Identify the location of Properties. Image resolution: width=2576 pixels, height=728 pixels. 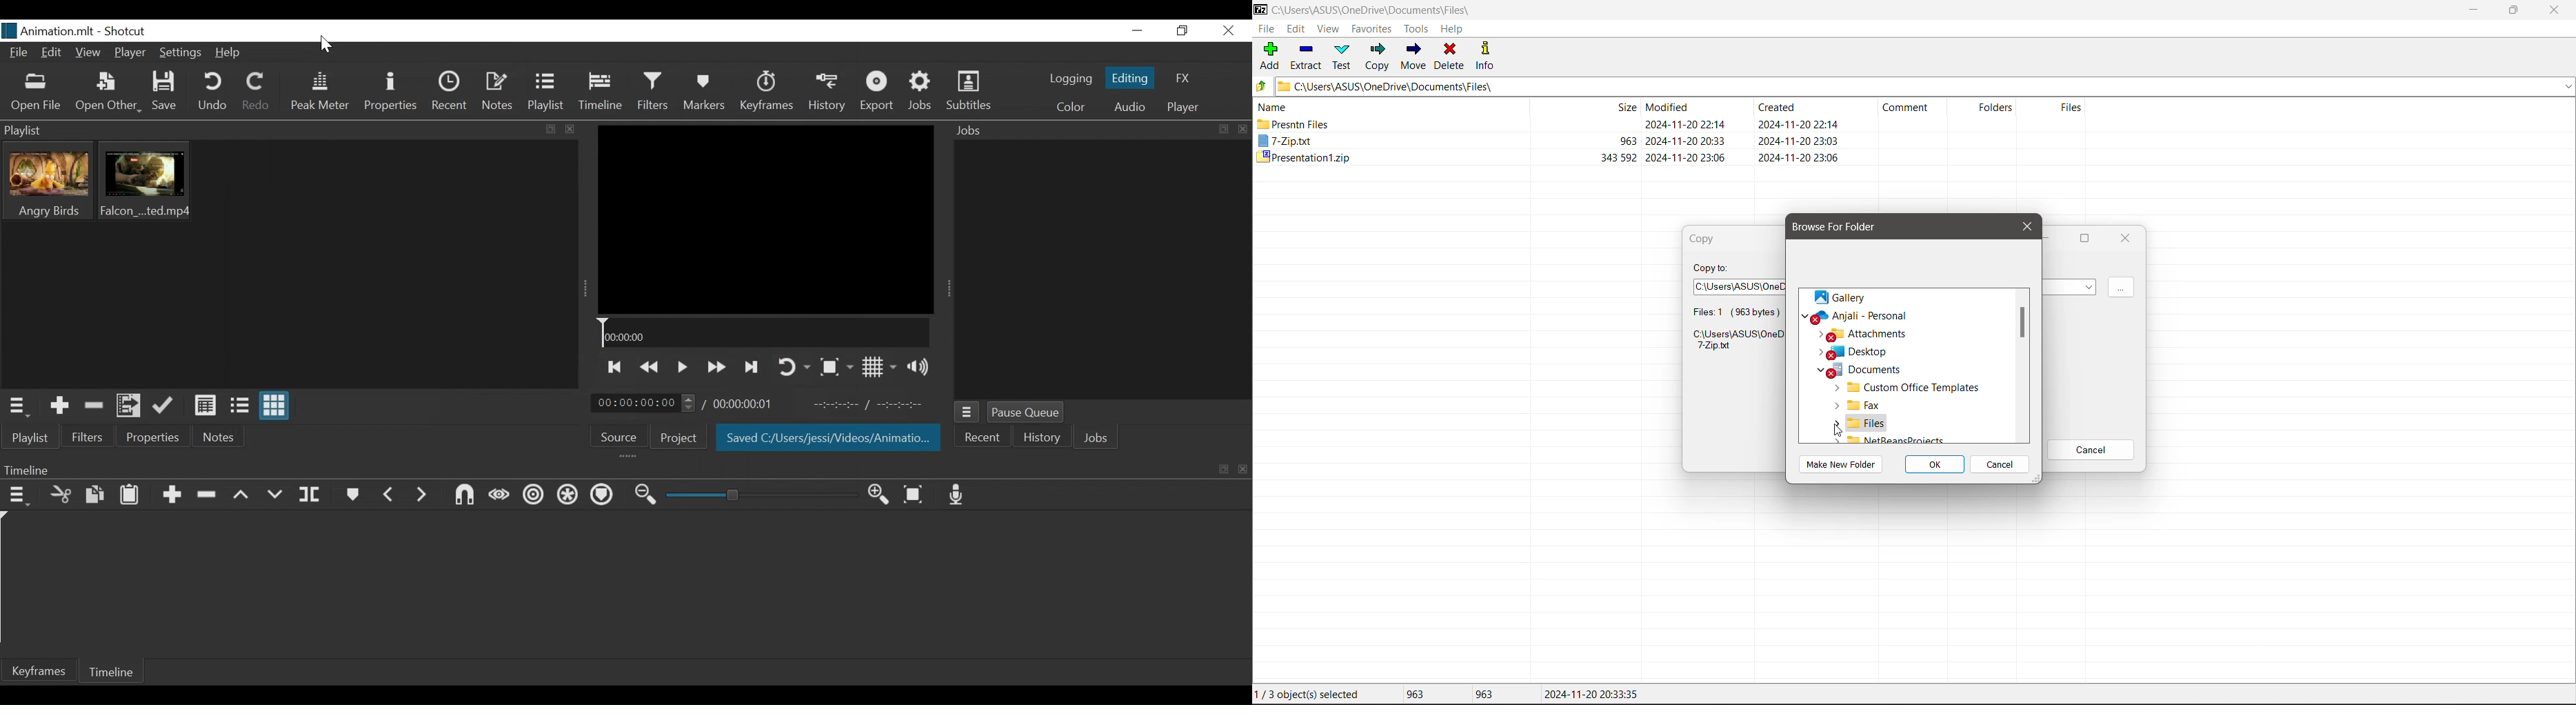
(390, 91).